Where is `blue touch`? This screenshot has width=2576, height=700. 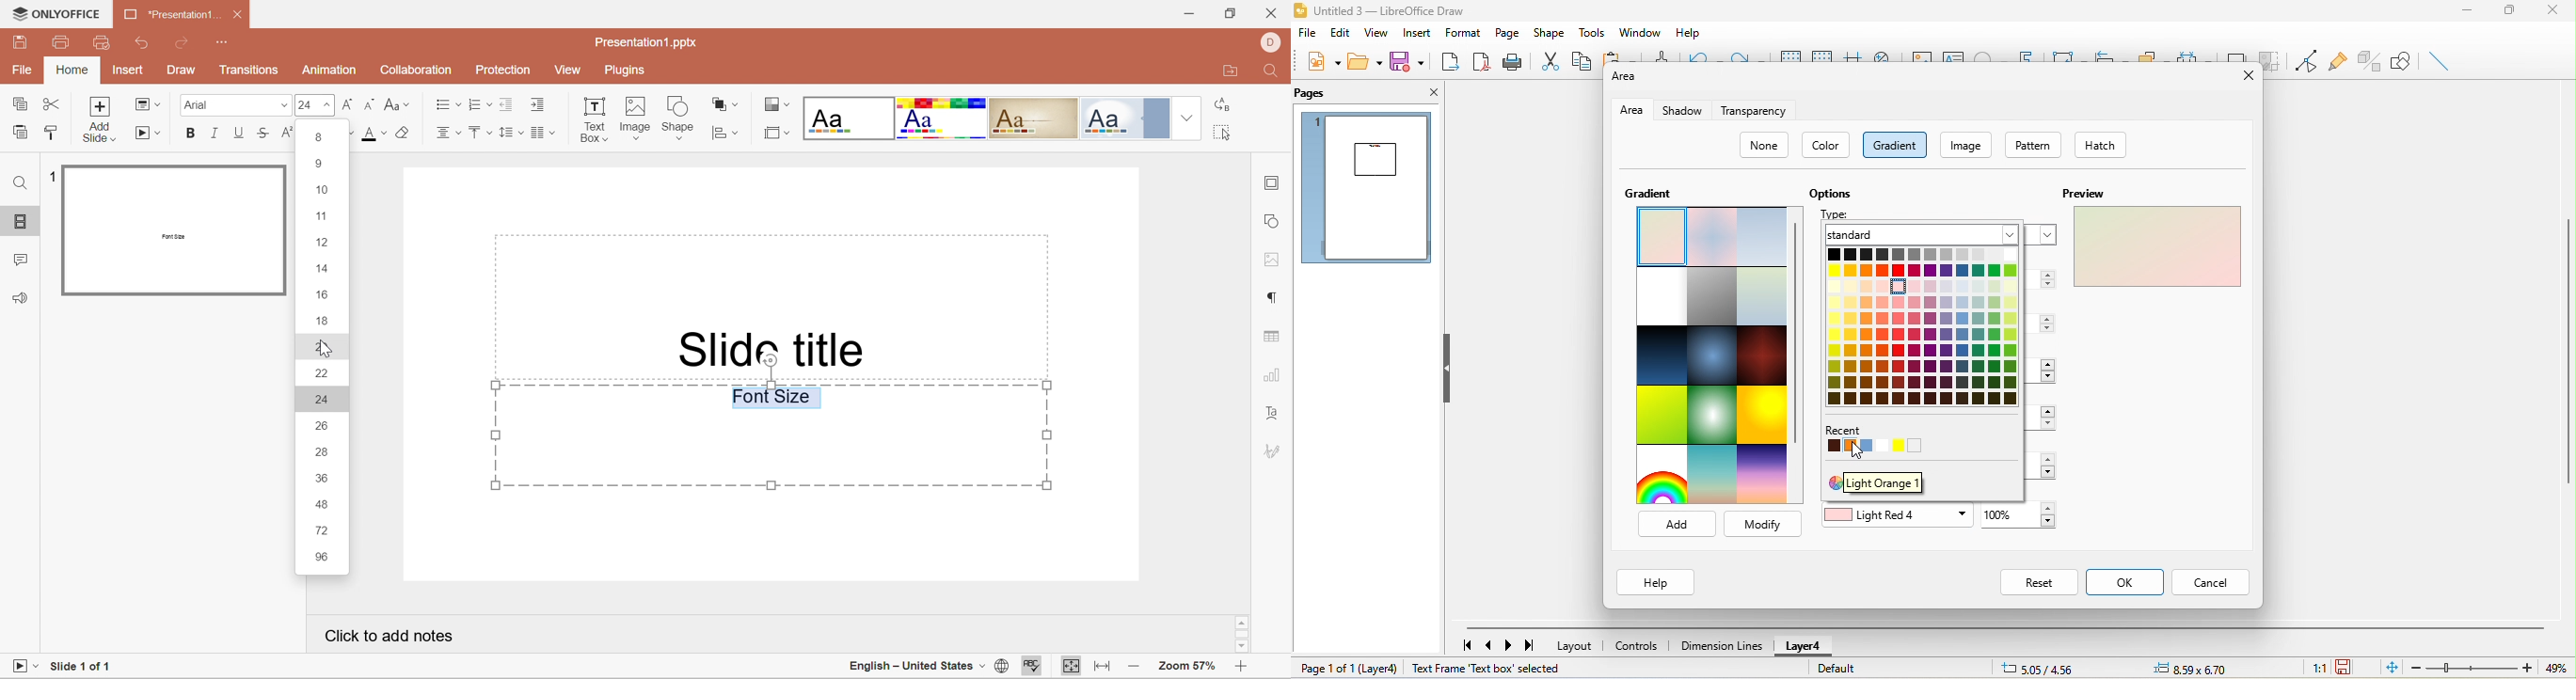
blue touch is located at coordinates (1760, 238).